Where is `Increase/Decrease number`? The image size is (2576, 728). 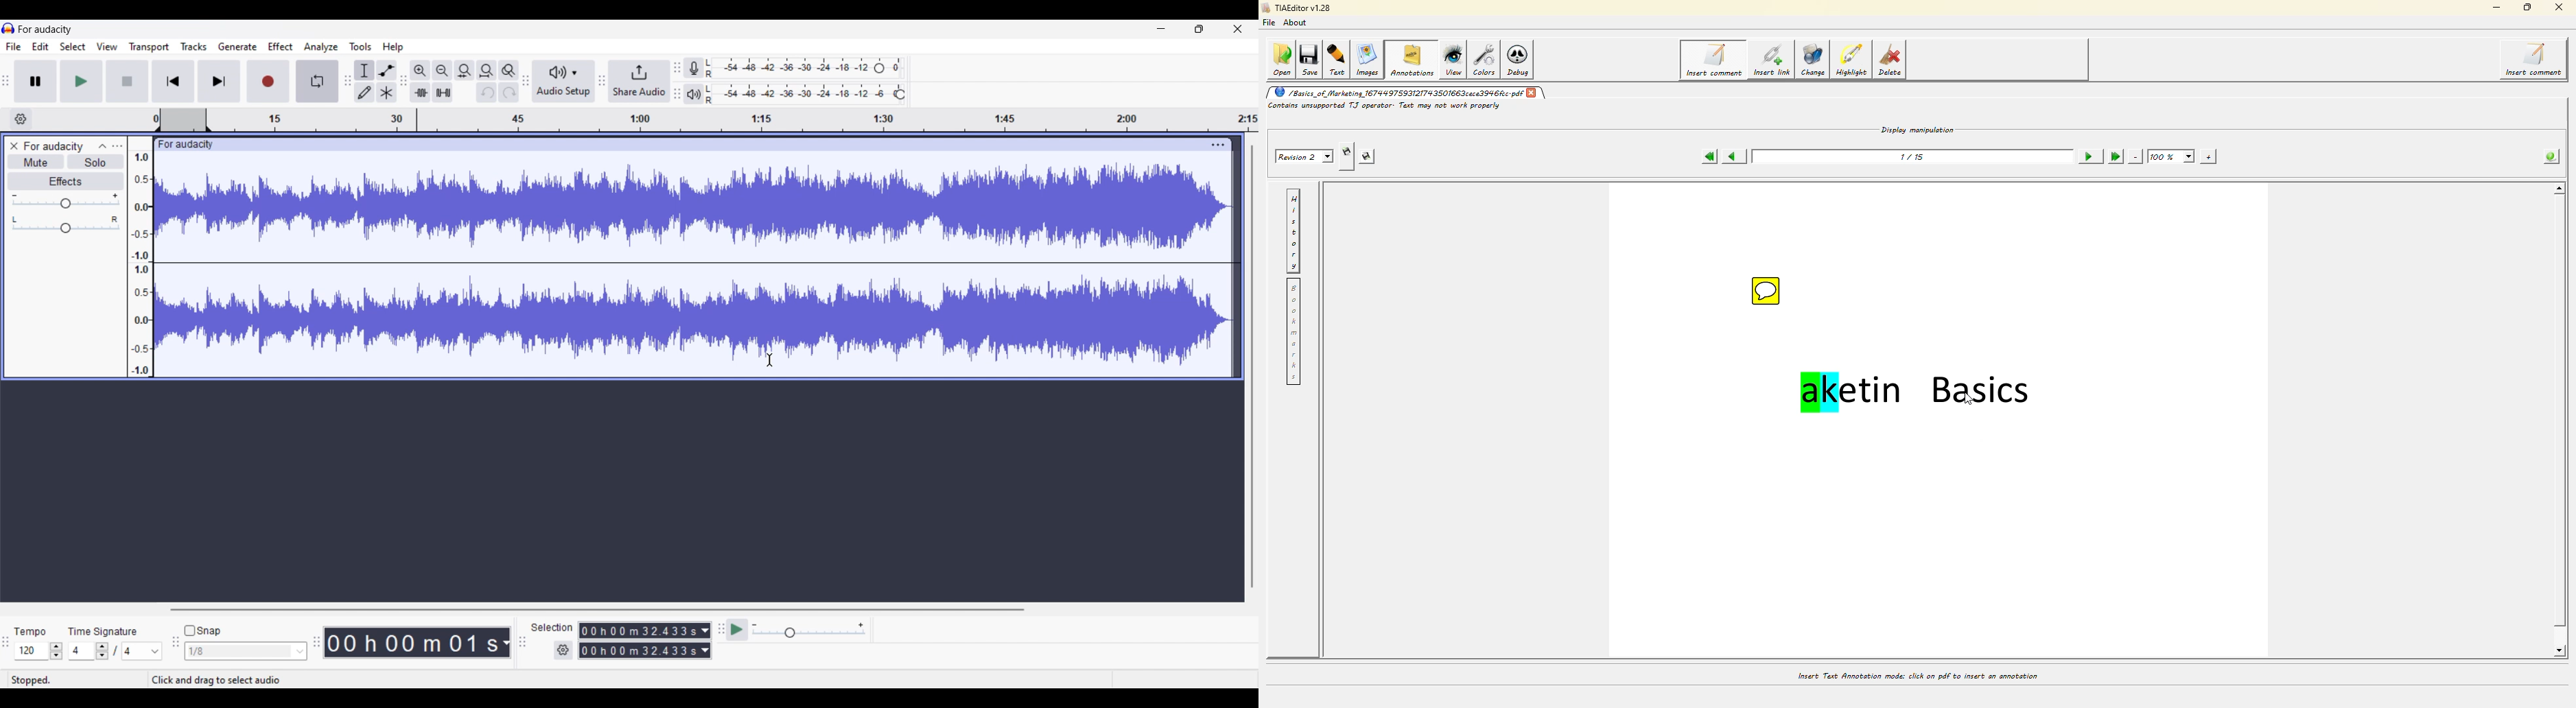
Increase/Decrease number is located at coordinates (102, 651).